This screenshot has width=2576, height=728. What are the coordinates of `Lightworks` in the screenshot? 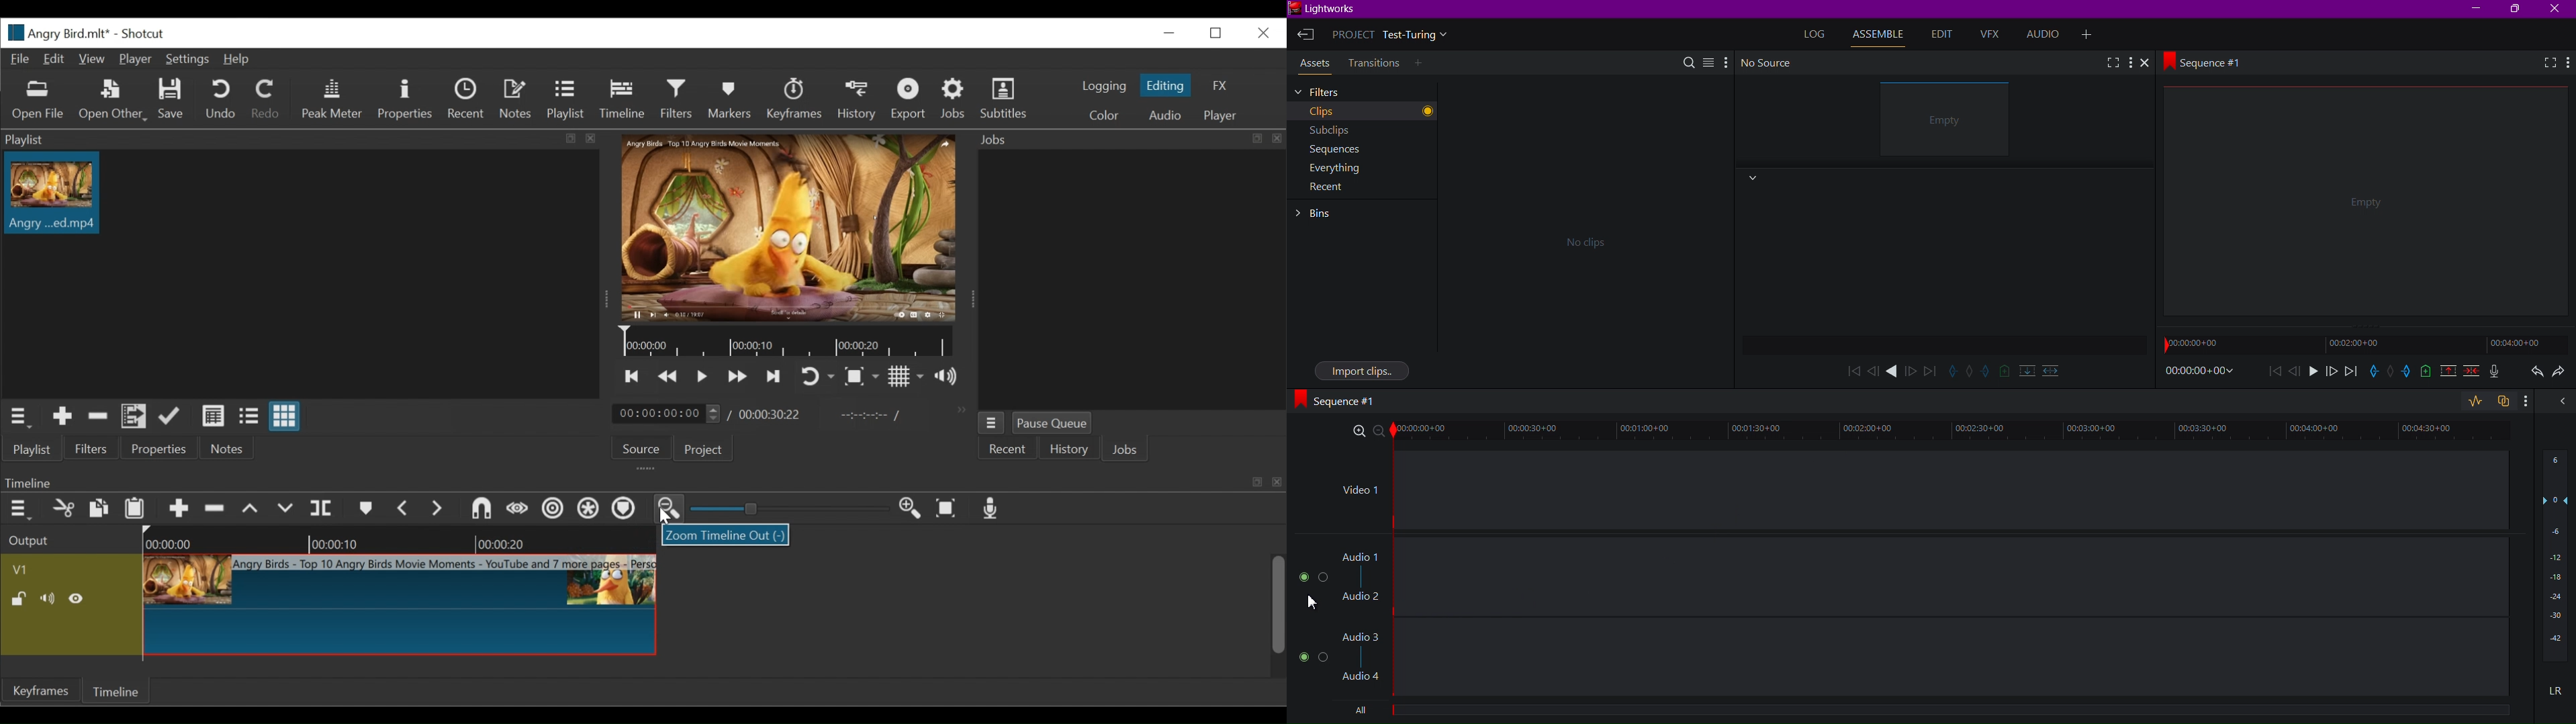 It's located at (1327, 10).